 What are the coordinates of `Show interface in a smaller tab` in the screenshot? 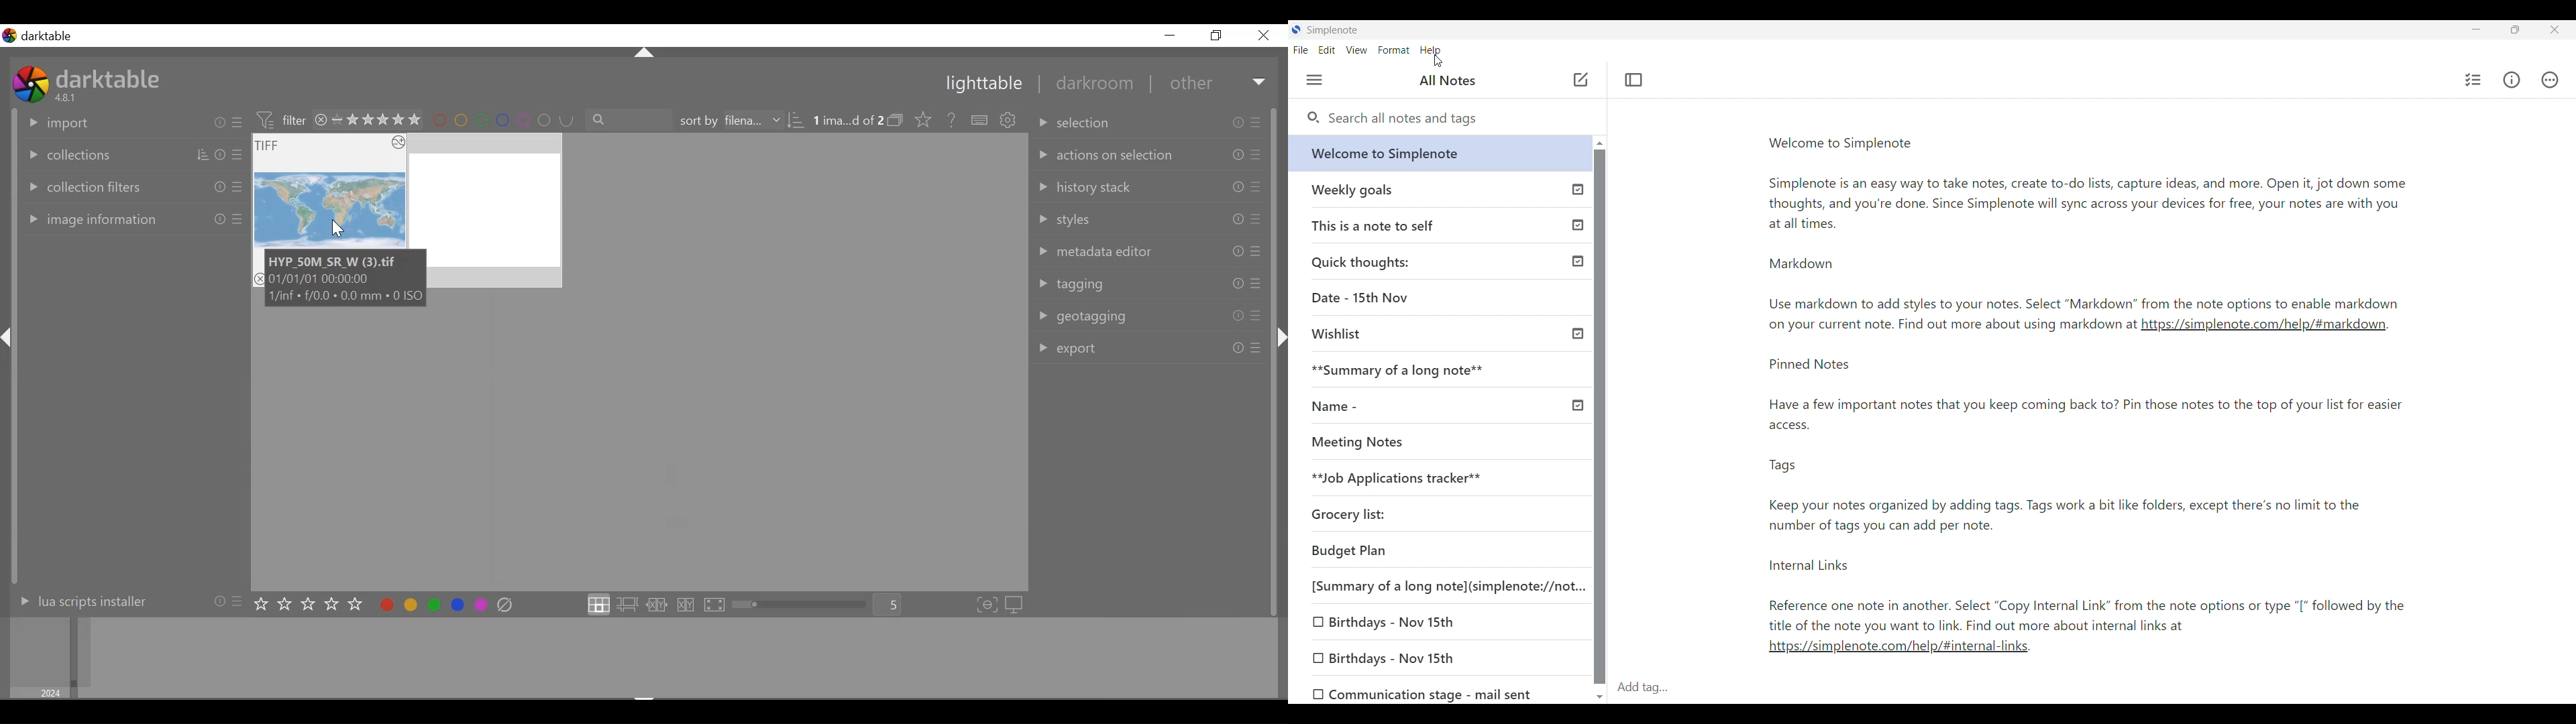 It's located at (2516, 29).